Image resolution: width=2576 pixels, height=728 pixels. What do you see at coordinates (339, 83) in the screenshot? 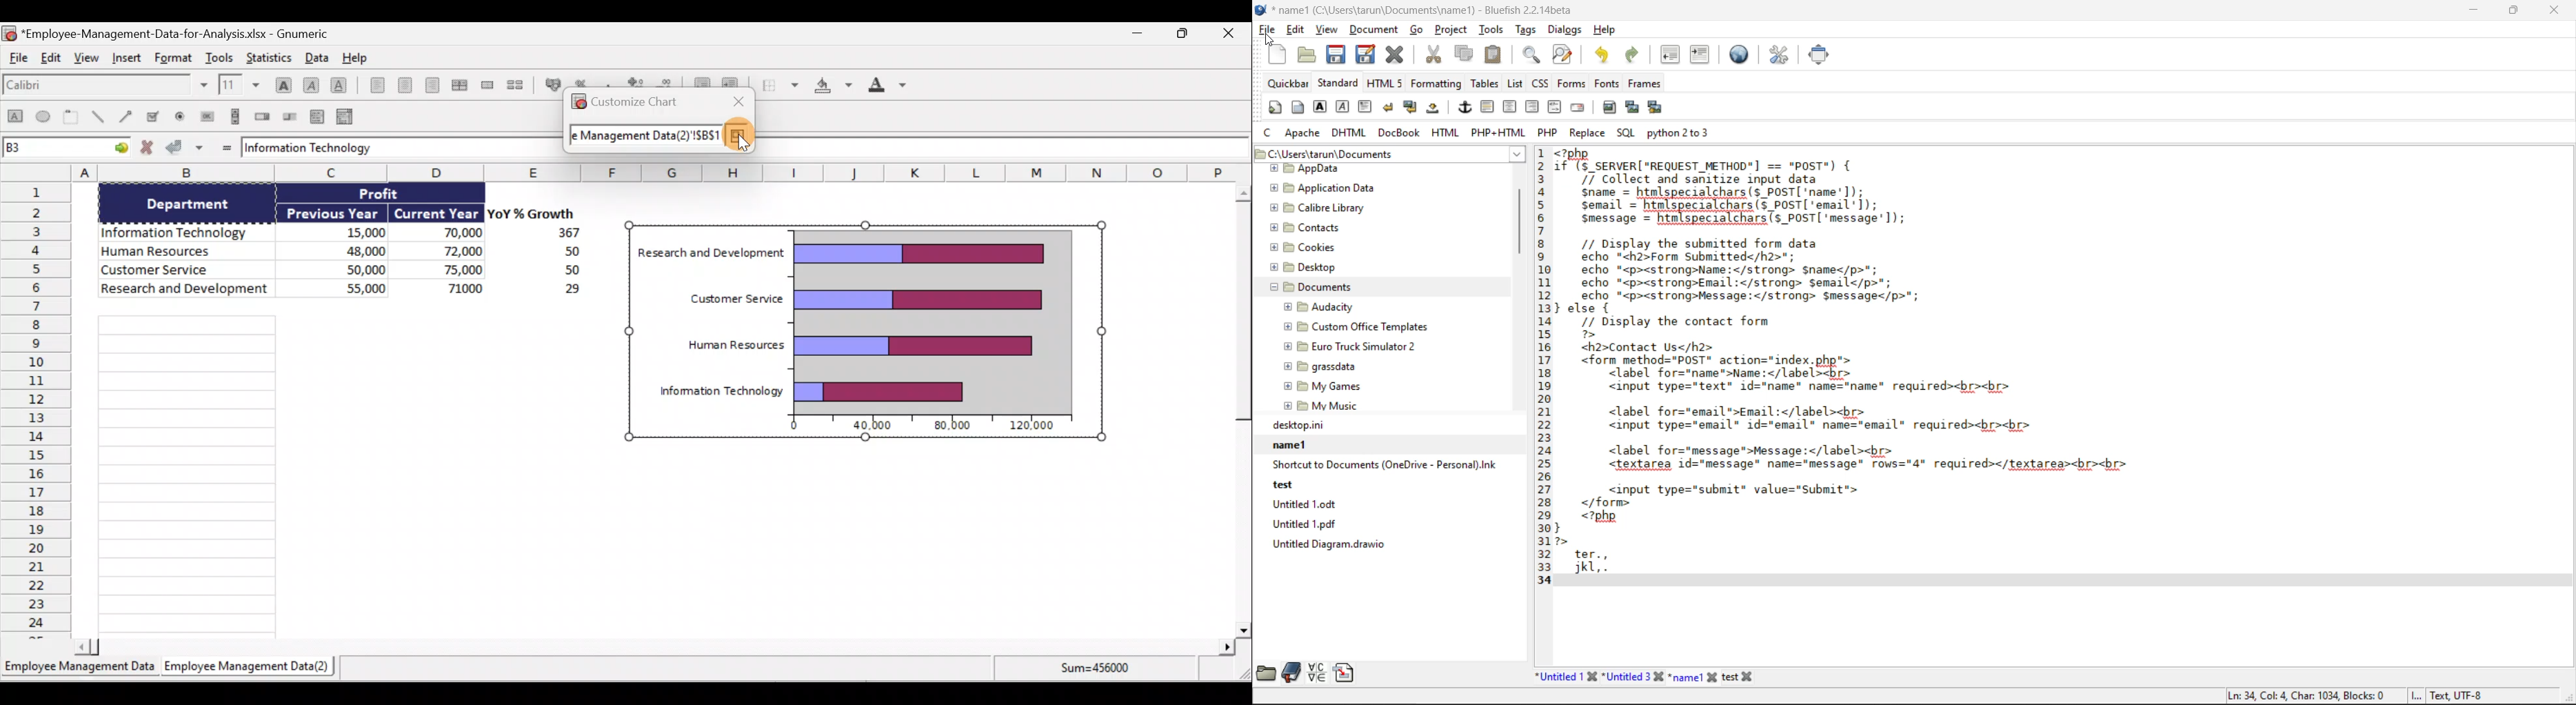
I see `Underline` at bounding box center [339, 83].